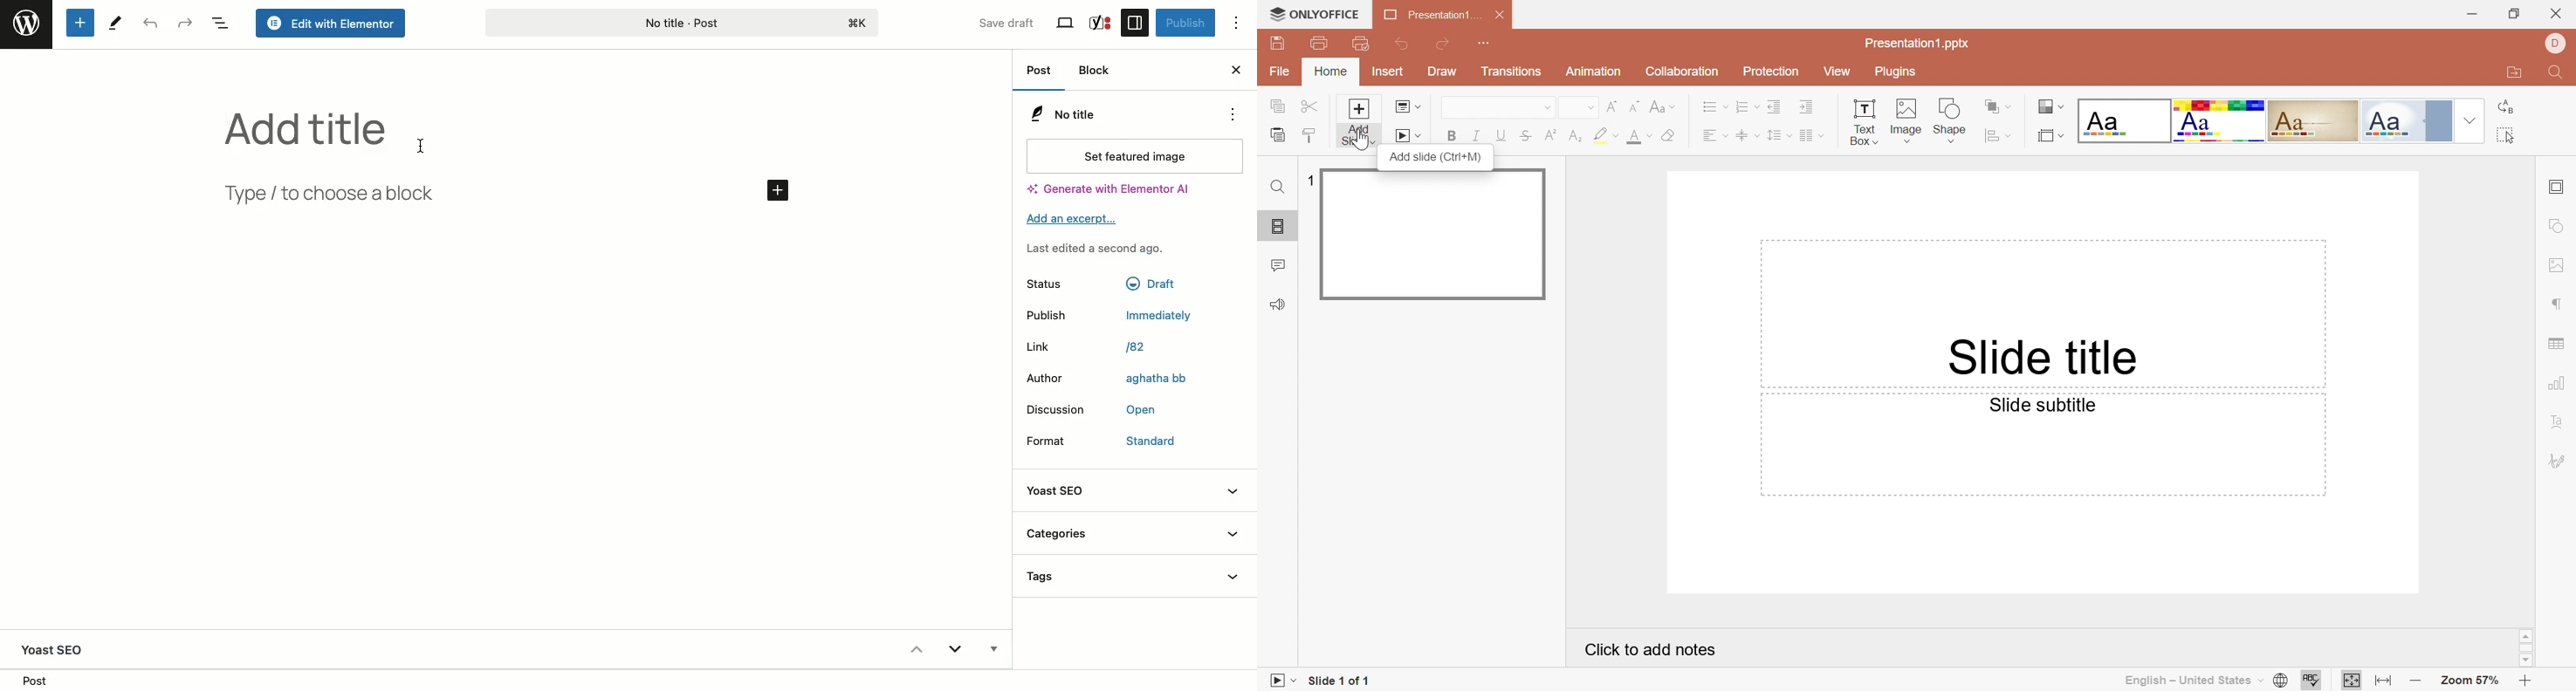  Describe the element at coordinates (1812, 137) in the screenshot. I see `Insert Columns` at that location.